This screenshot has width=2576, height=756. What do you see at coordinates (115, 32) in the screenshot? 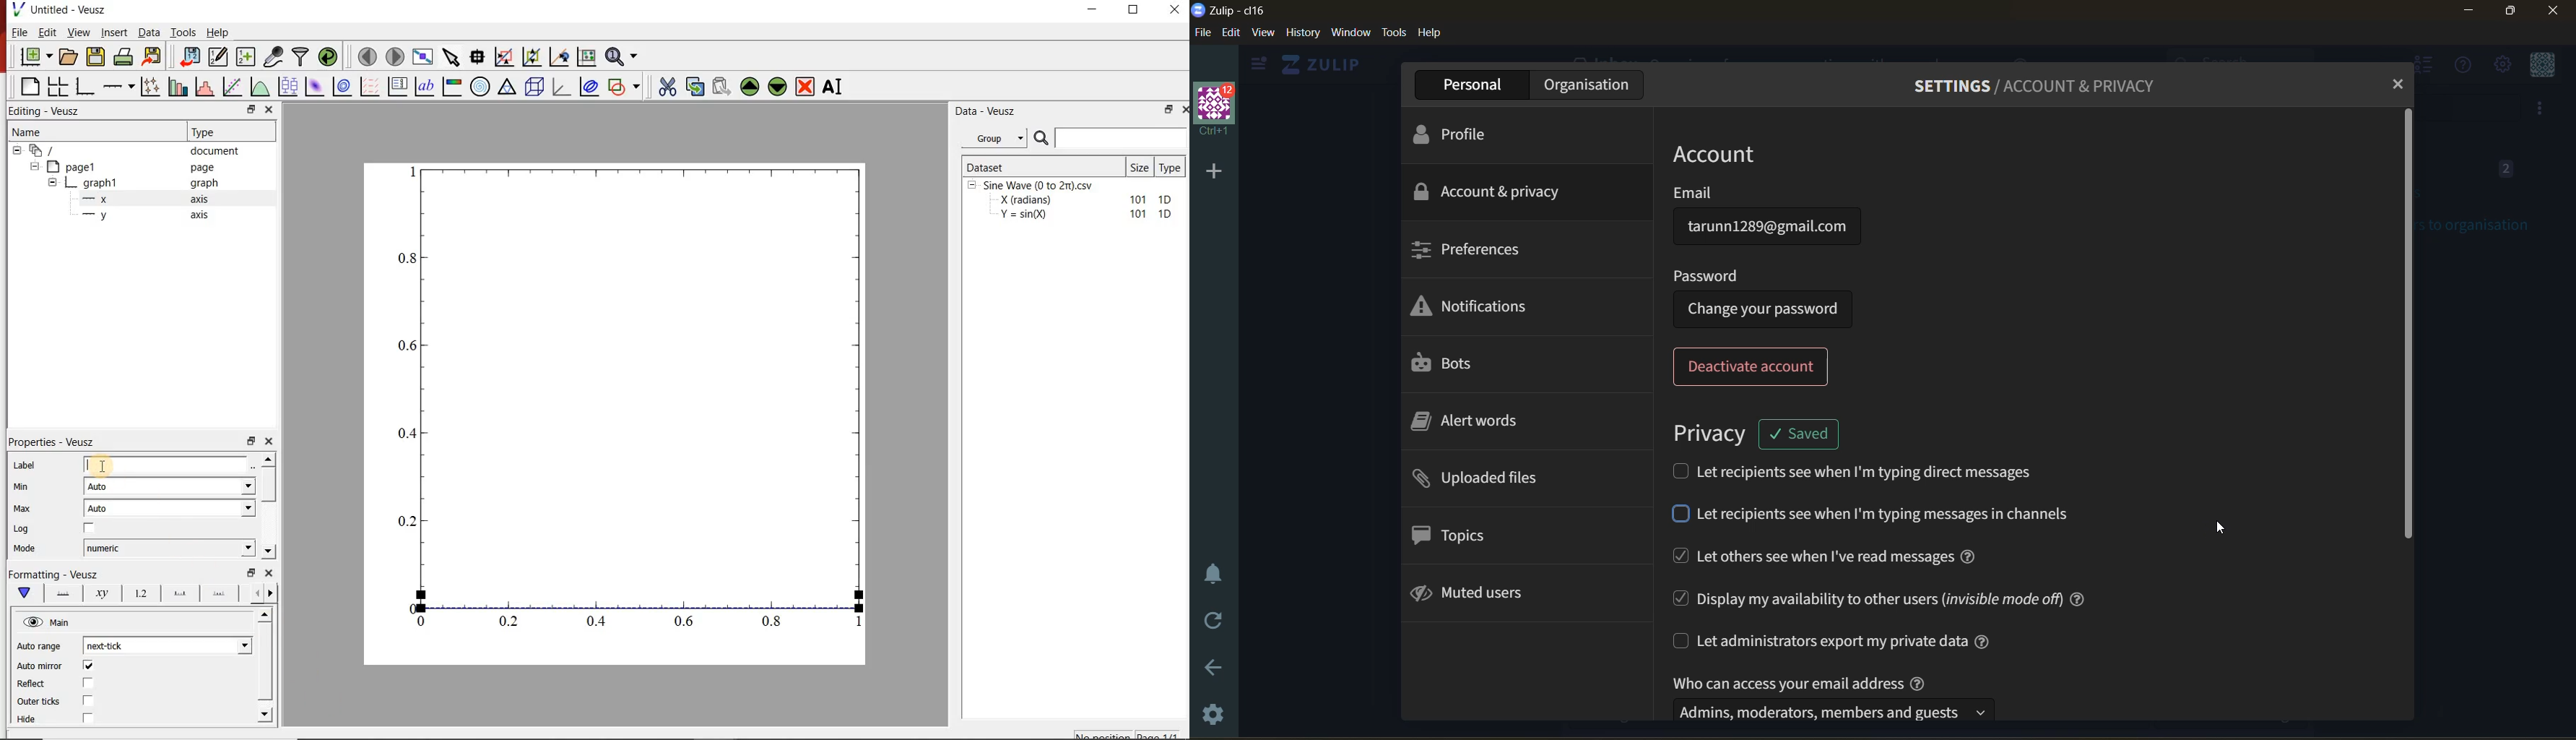
I see `Insert` at bounding box center [115, 32].